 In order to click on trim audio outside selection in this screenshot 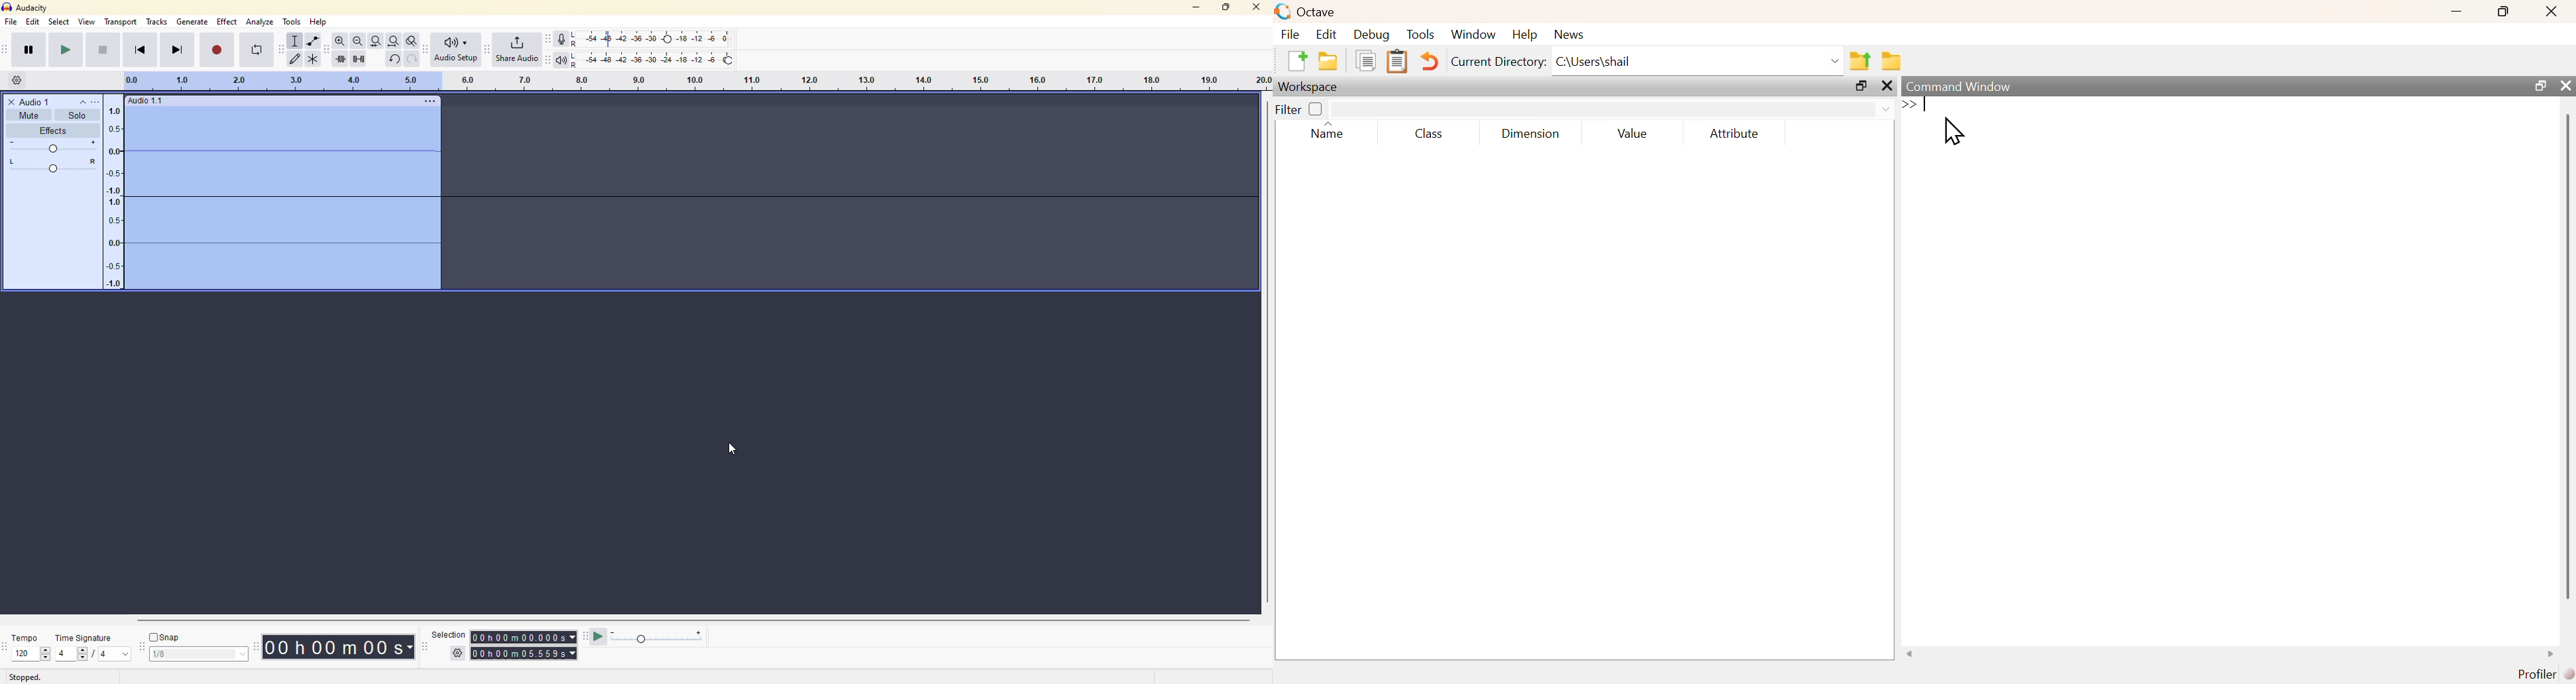, I will do `click(338, 57)`.